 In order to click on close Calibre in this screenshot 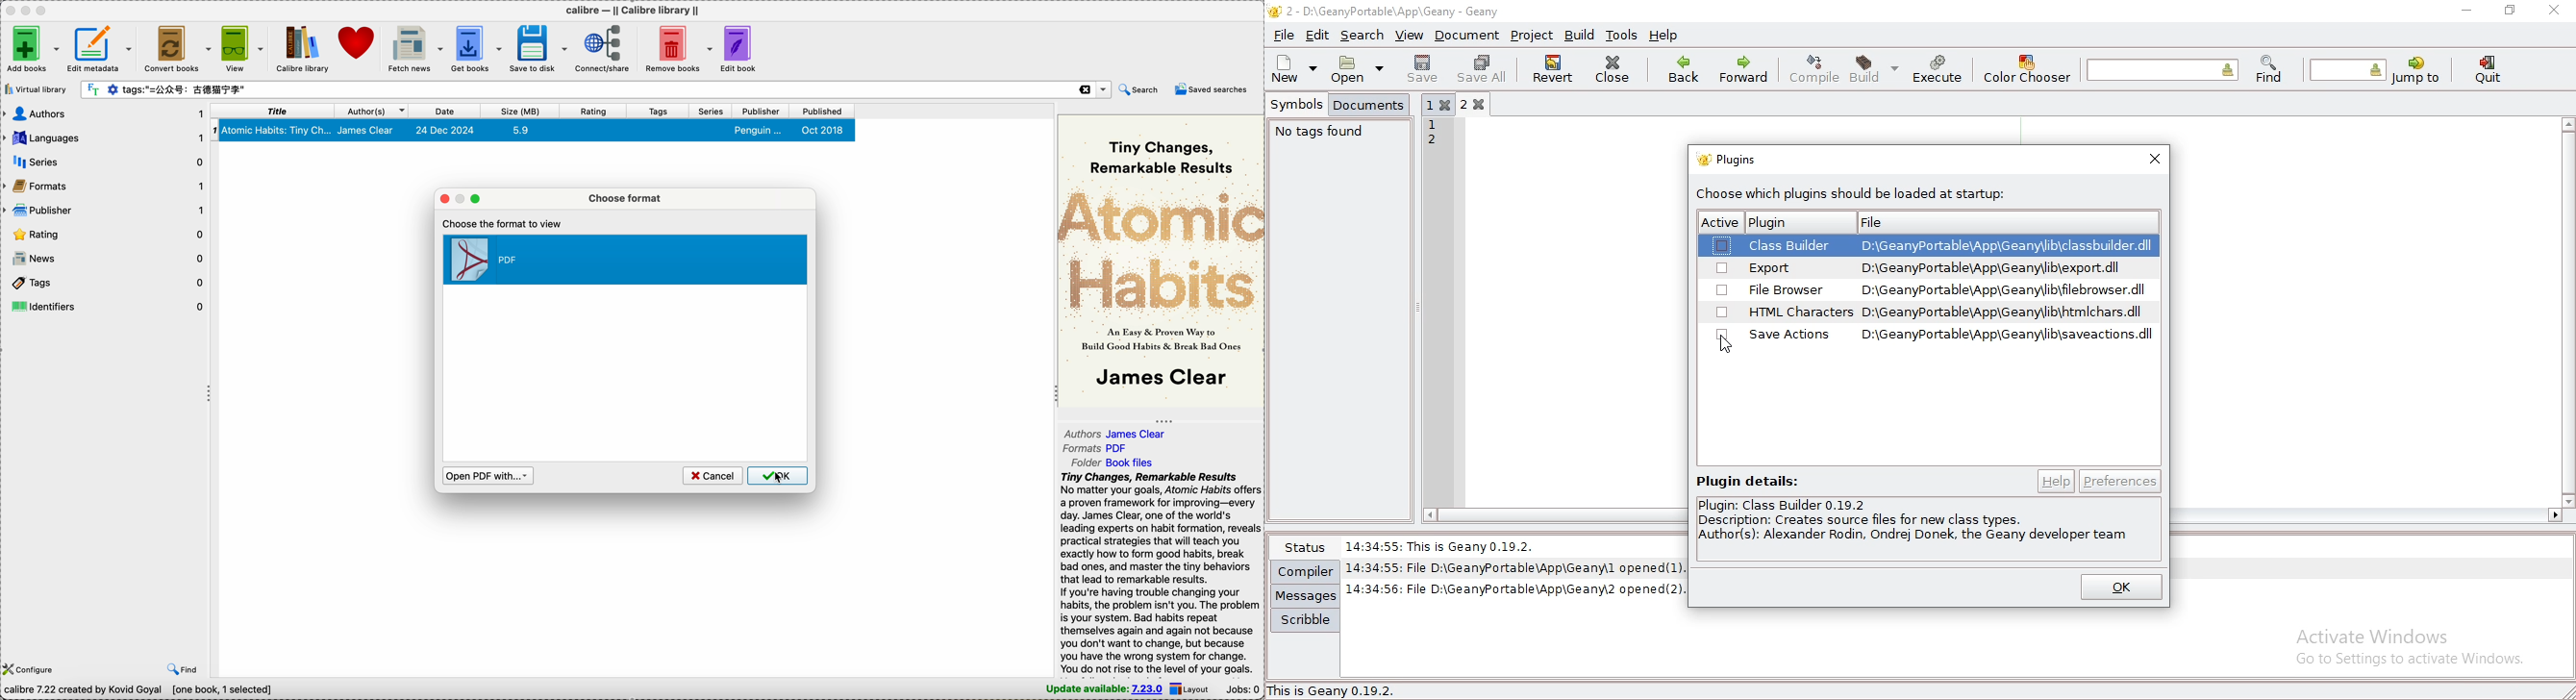, I will do `click(8, 10)`.